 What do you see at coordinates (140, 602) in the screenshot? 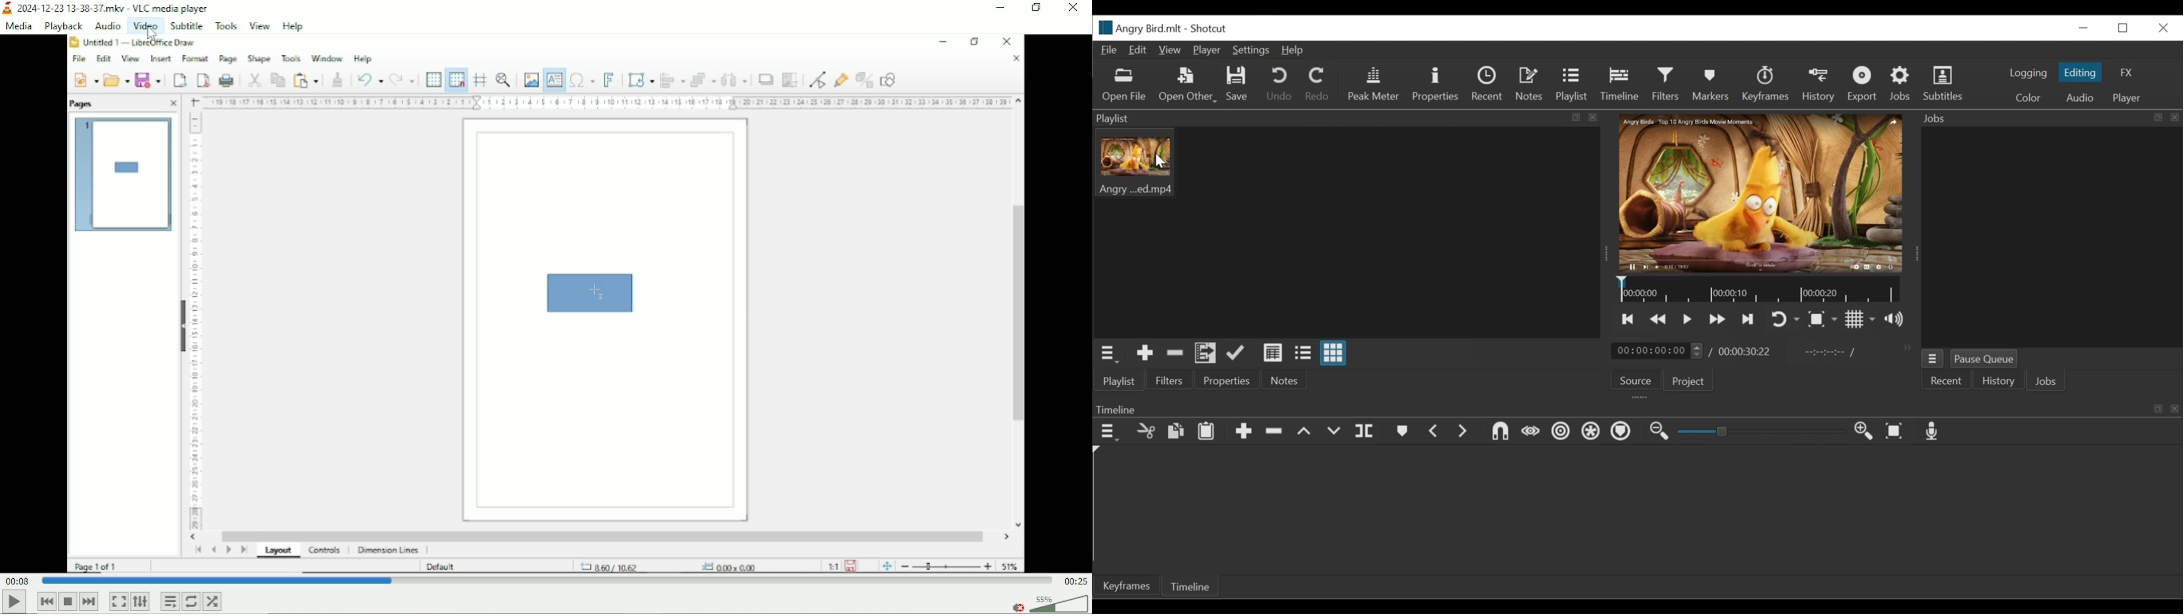
I see `Show extended settings` at bounding box center [140, 602].